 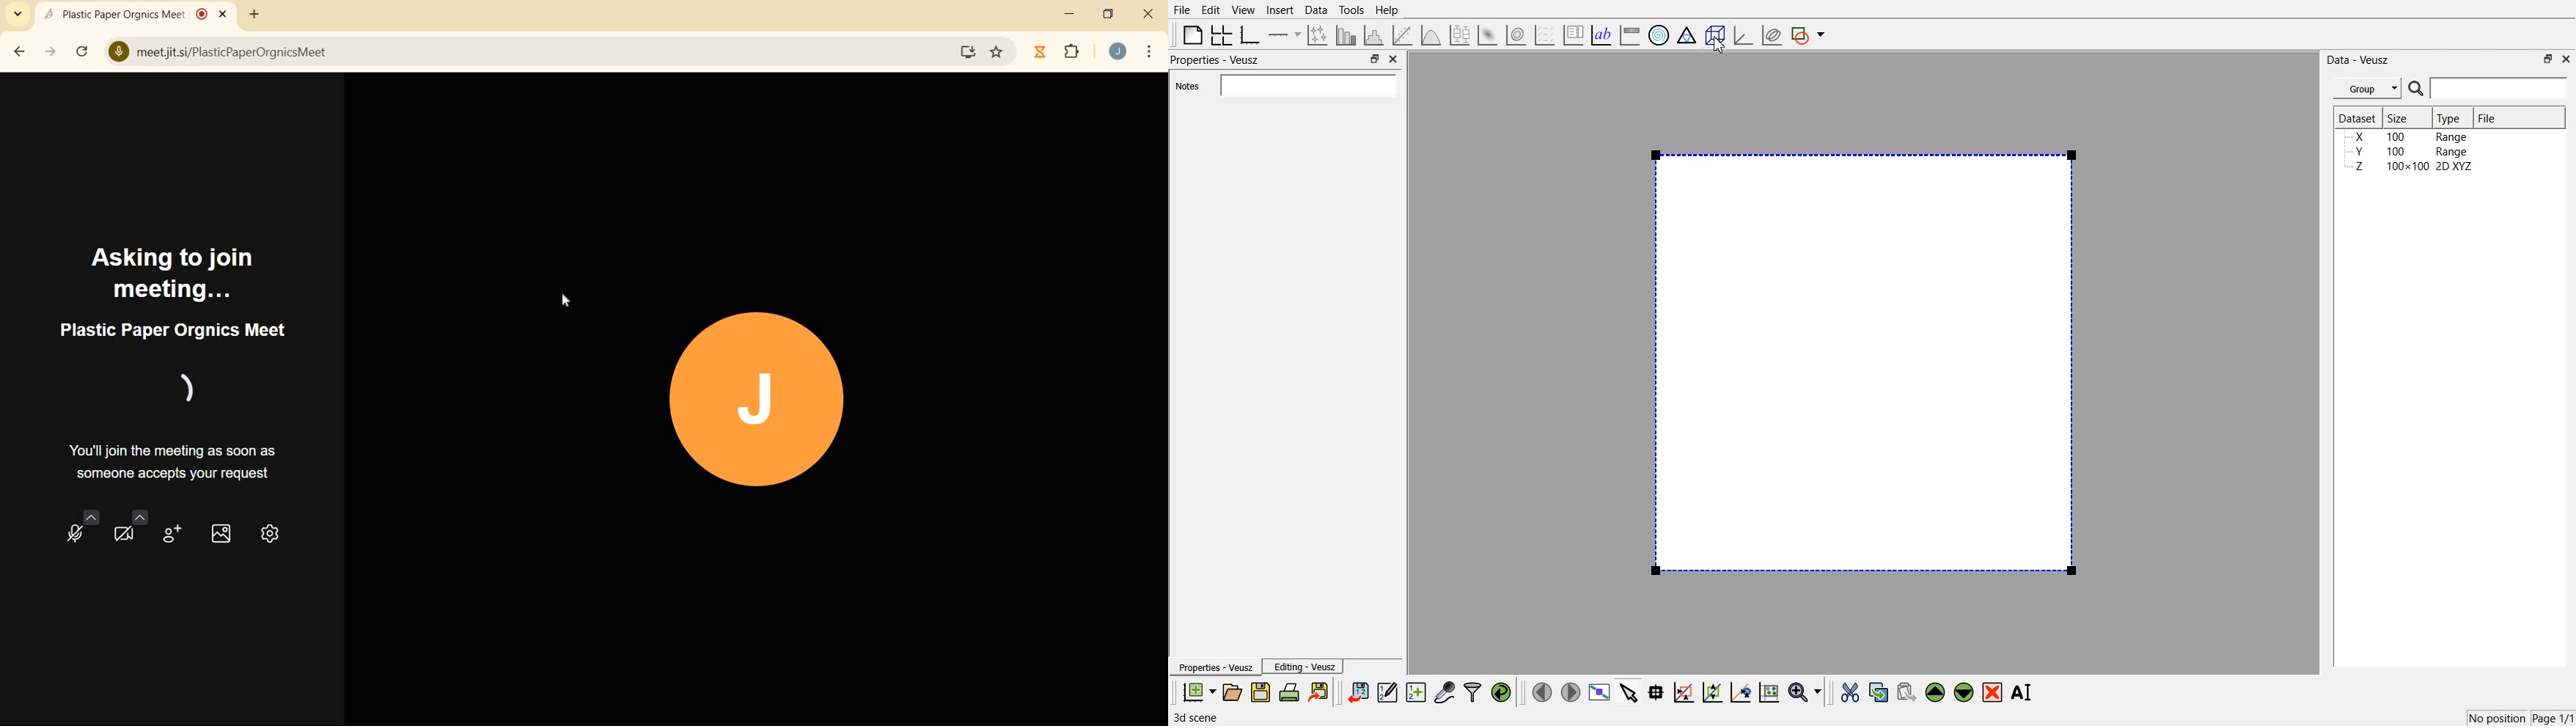 I want to click on cursor, so click(x=570, y=301).